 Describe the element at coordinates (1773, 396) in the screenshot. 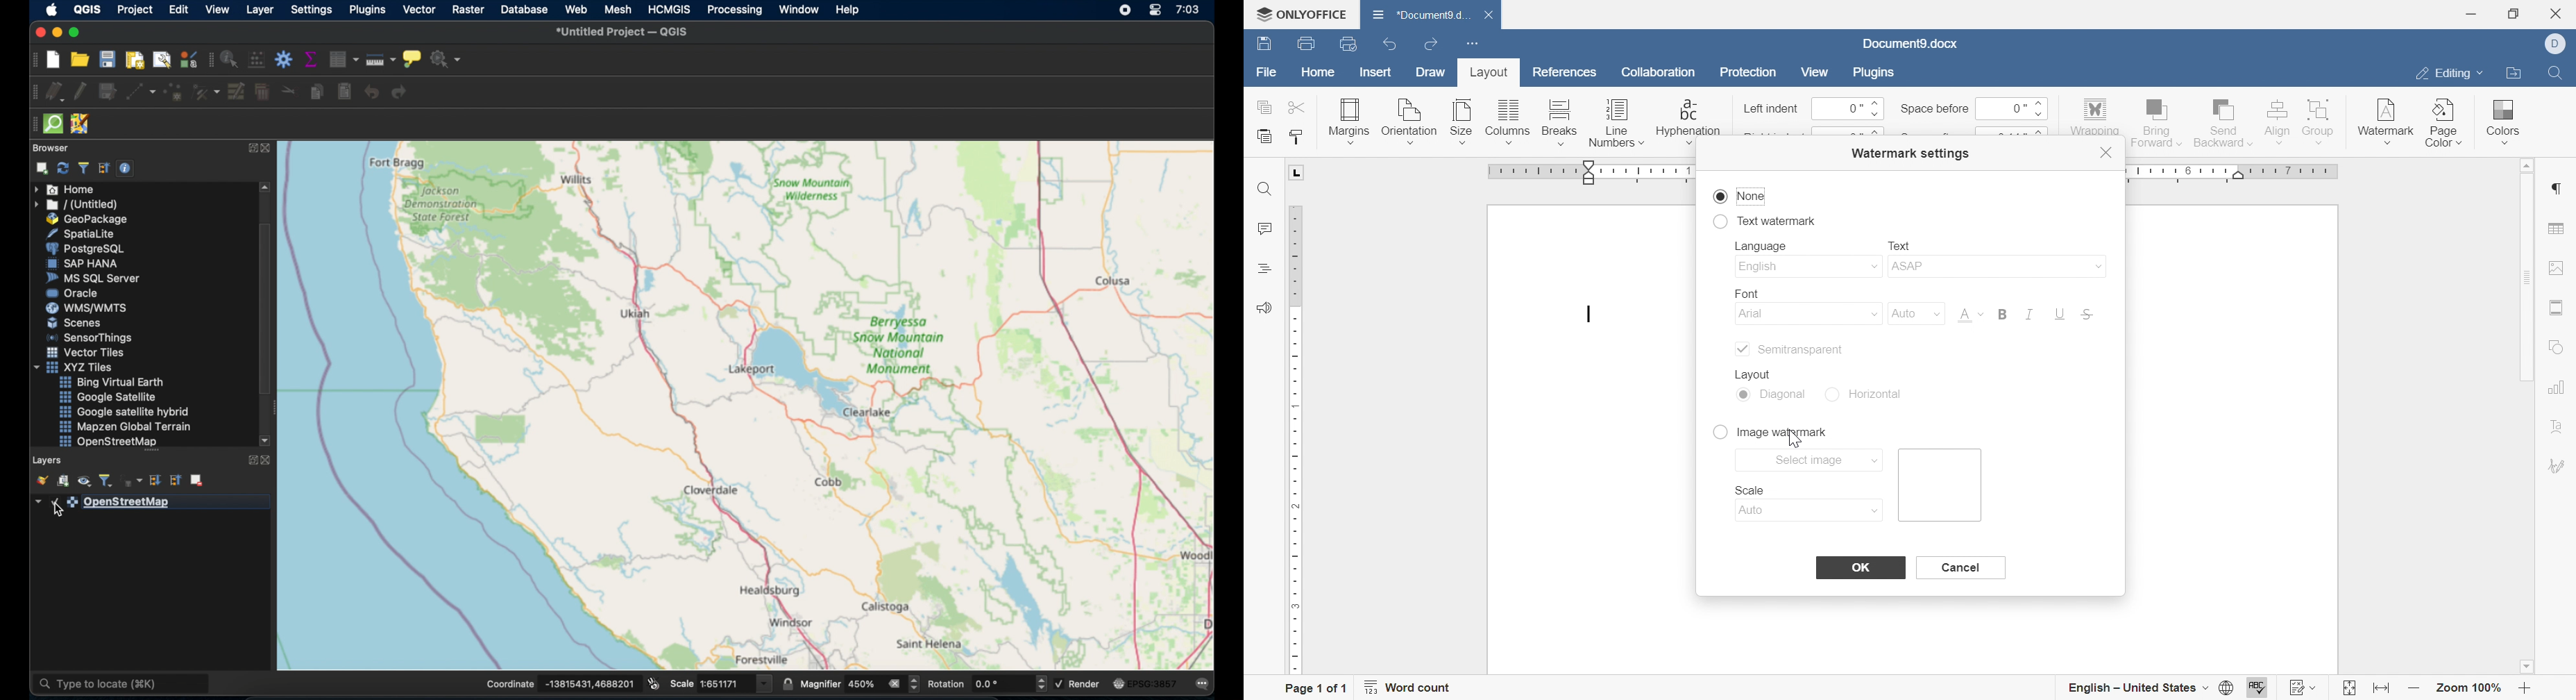

I see `diagonal` at that location.